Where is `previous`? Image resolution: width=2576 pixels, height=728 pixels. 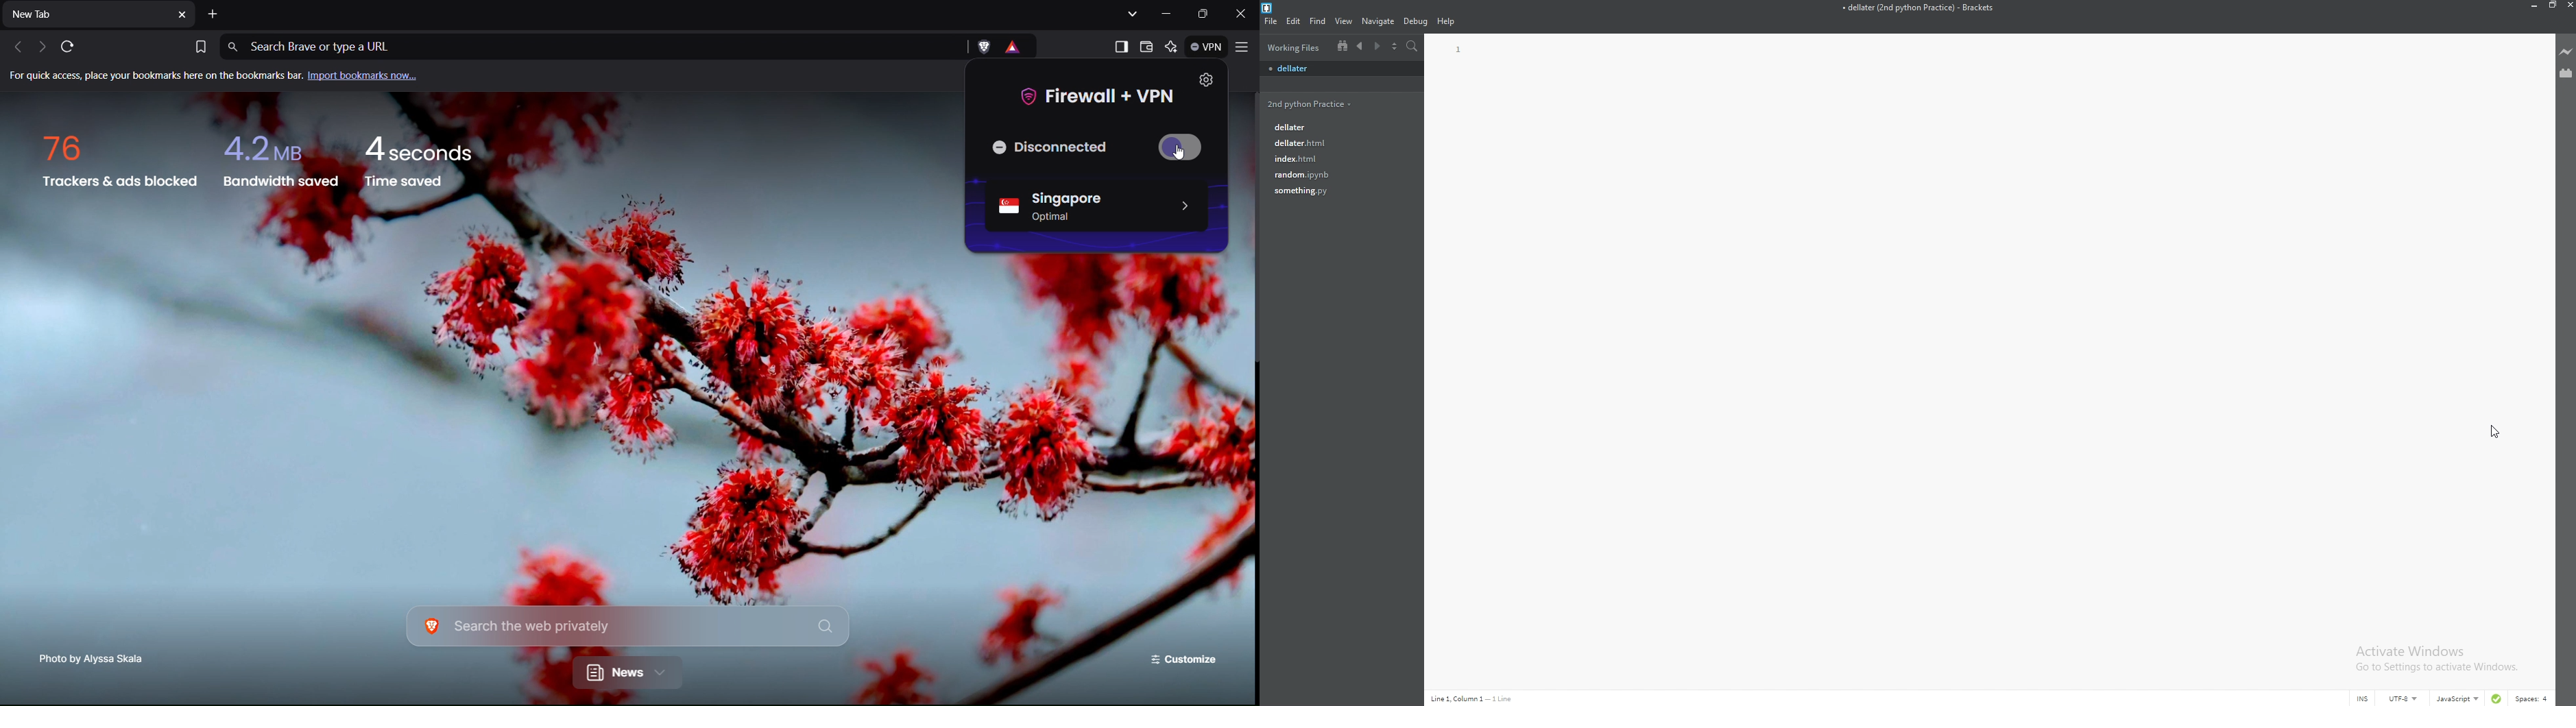 previous is located at coordinates (1360, 46).